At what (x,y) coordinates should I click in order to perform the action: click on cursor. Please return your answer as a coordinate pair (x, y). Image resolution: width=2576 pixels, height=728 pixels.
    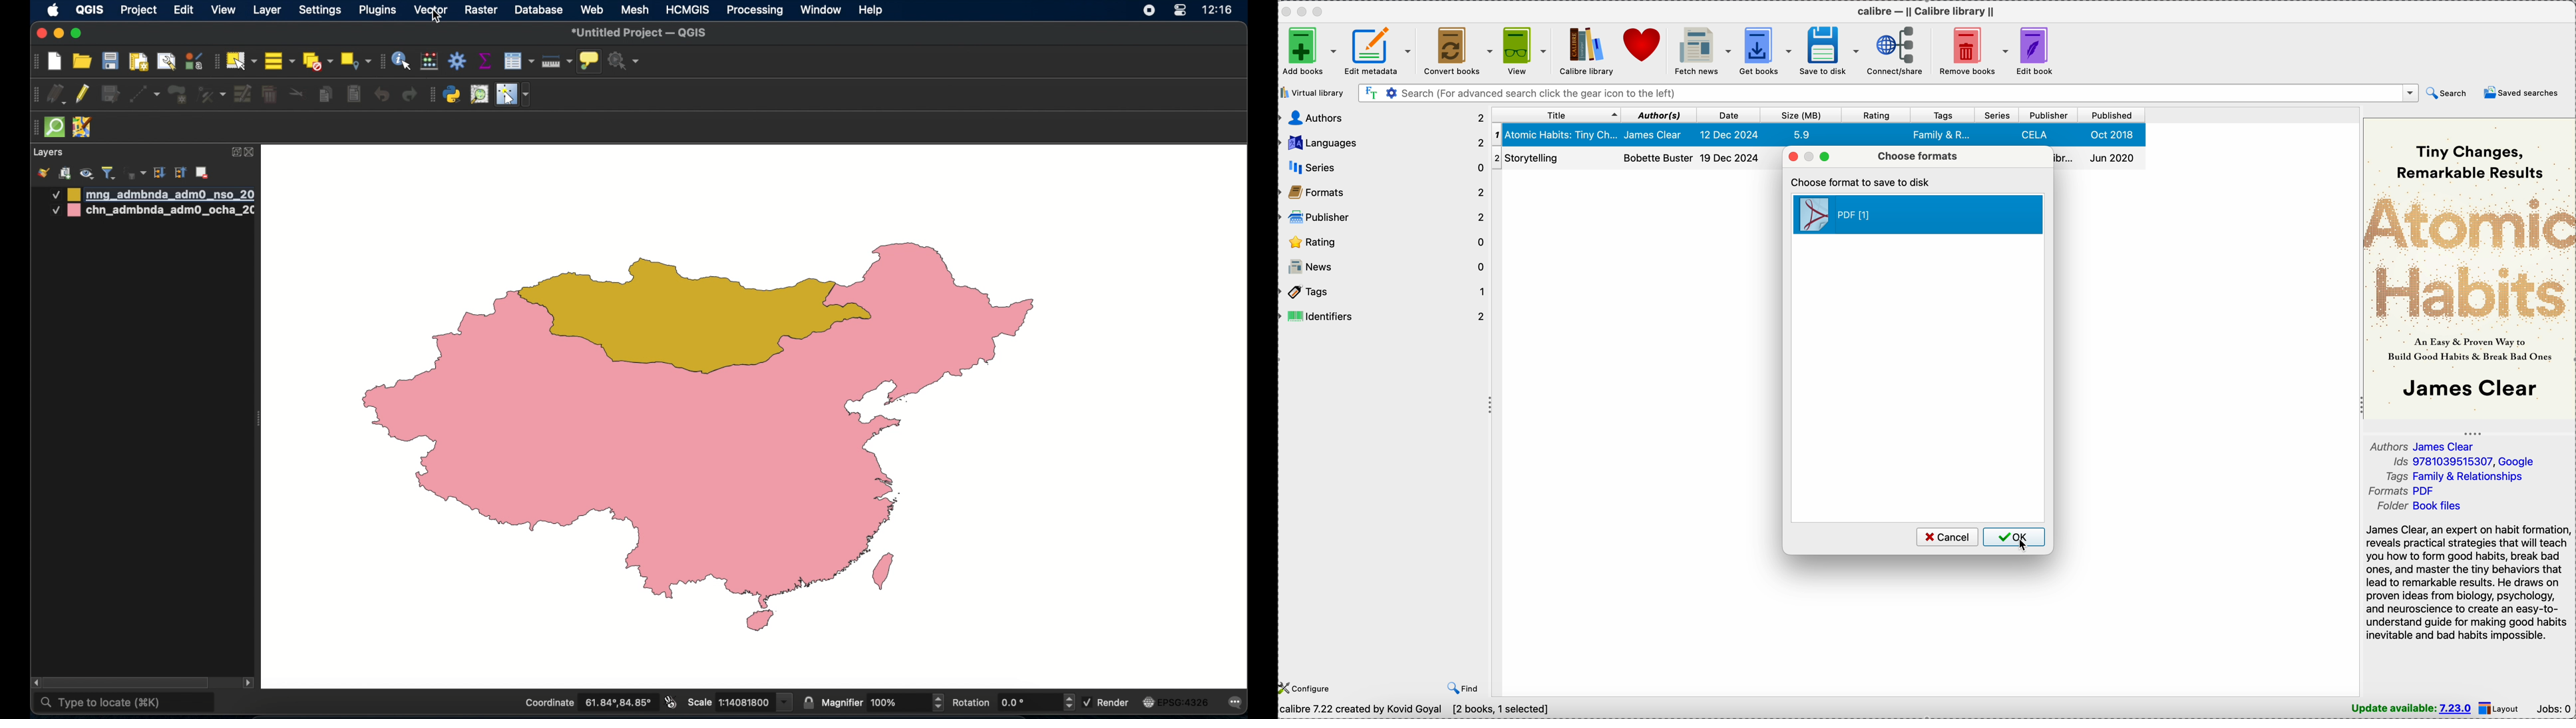
    Looking at the image, I should click on (438, 21).